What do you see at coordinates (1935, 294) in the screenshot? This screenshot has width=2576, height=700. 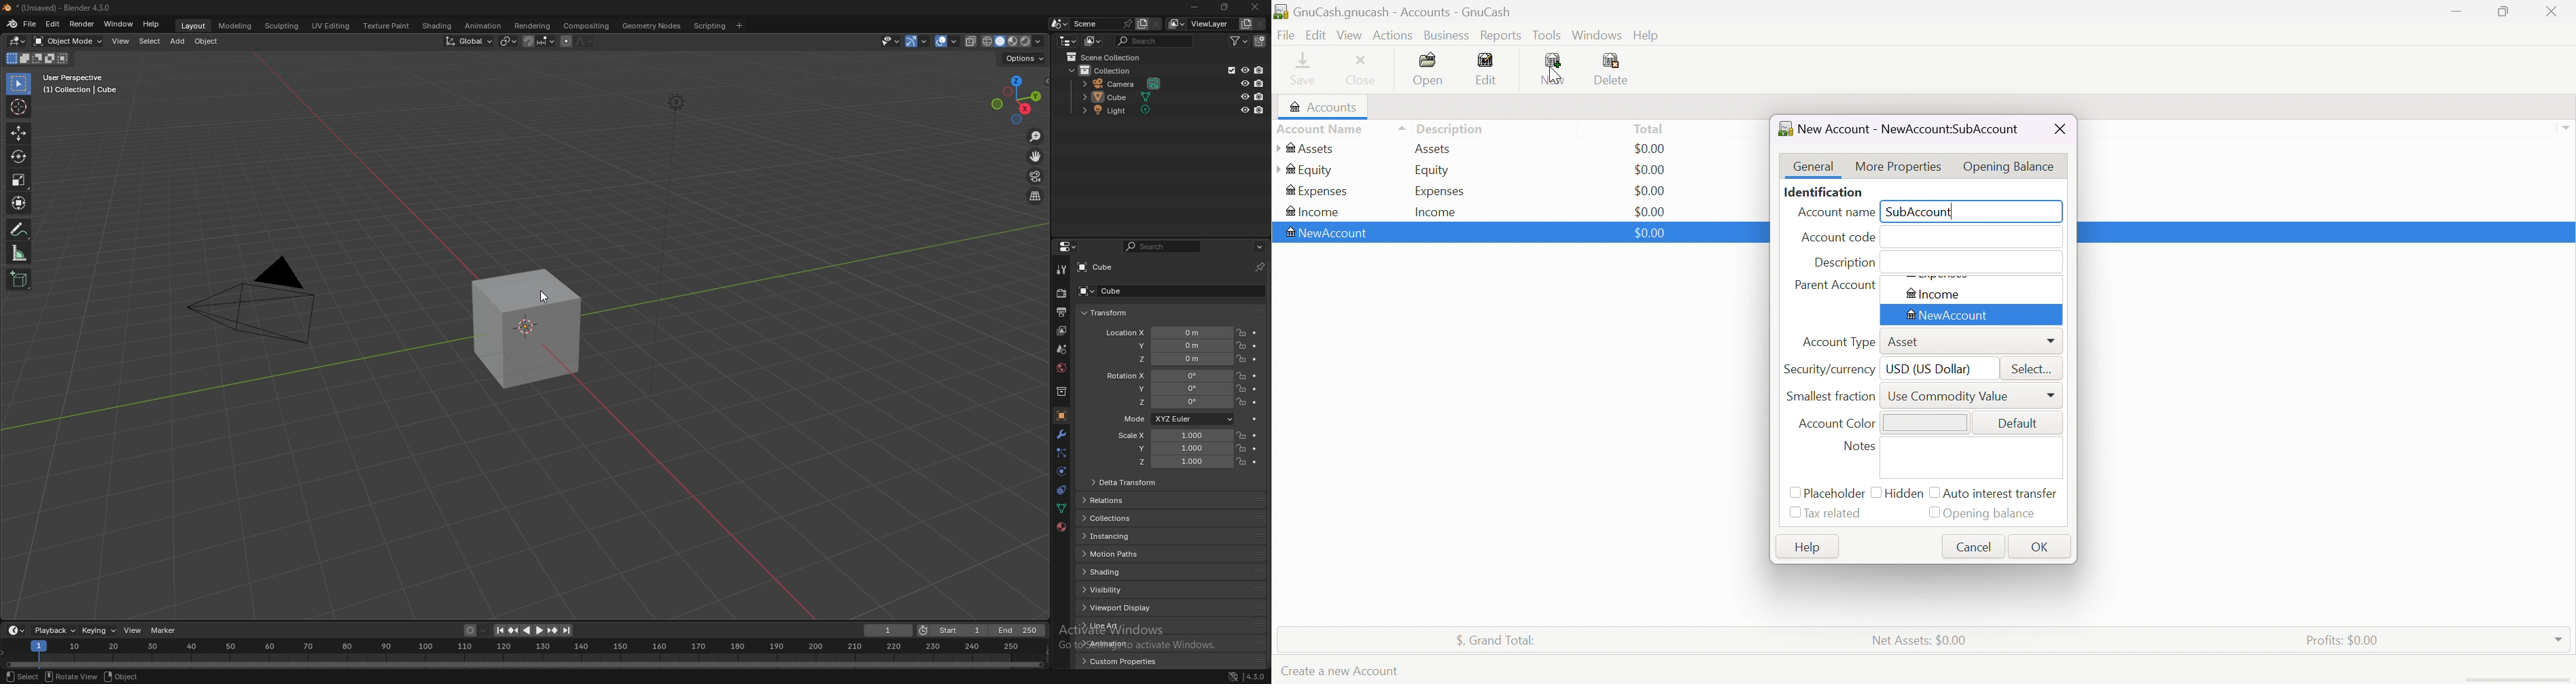 I see `Income` at bounding box center [1935, 294].